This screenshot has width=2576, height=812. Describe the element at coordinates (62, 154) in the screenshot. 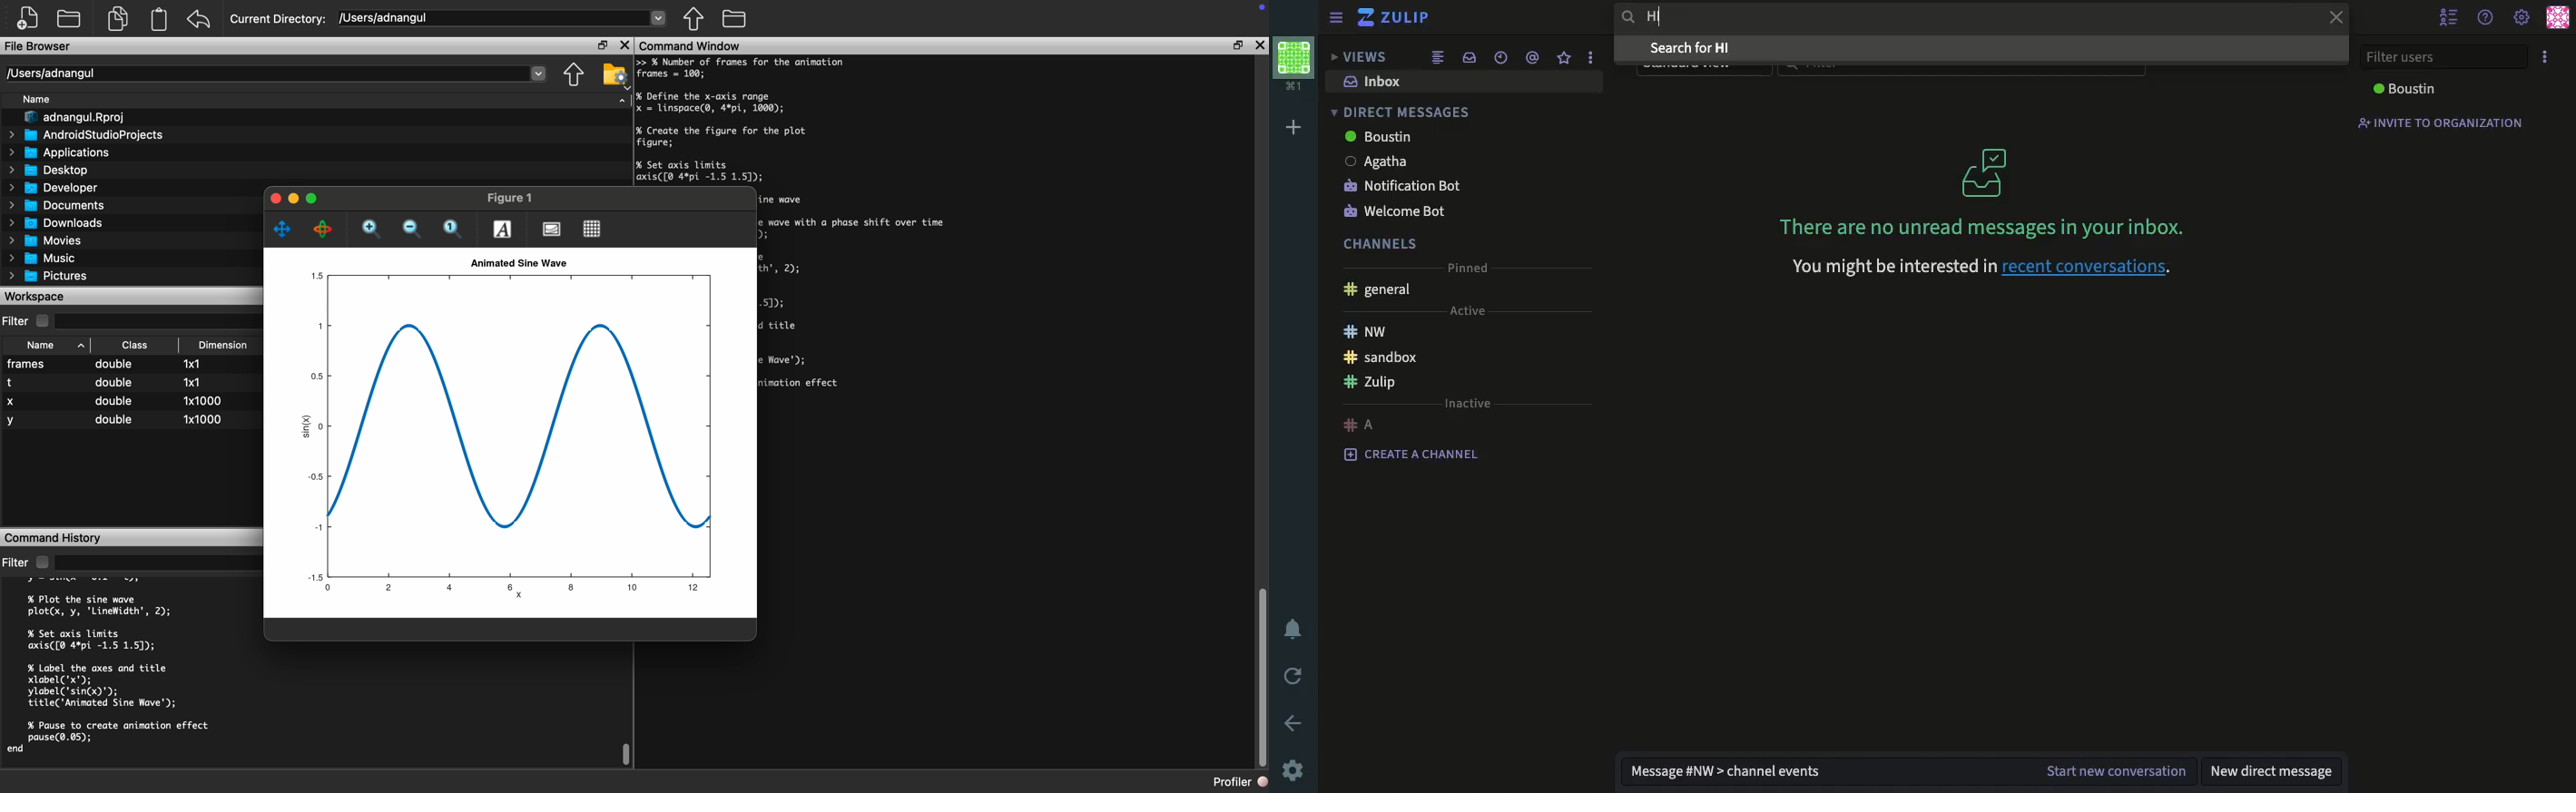

I see `Applications` at that location.